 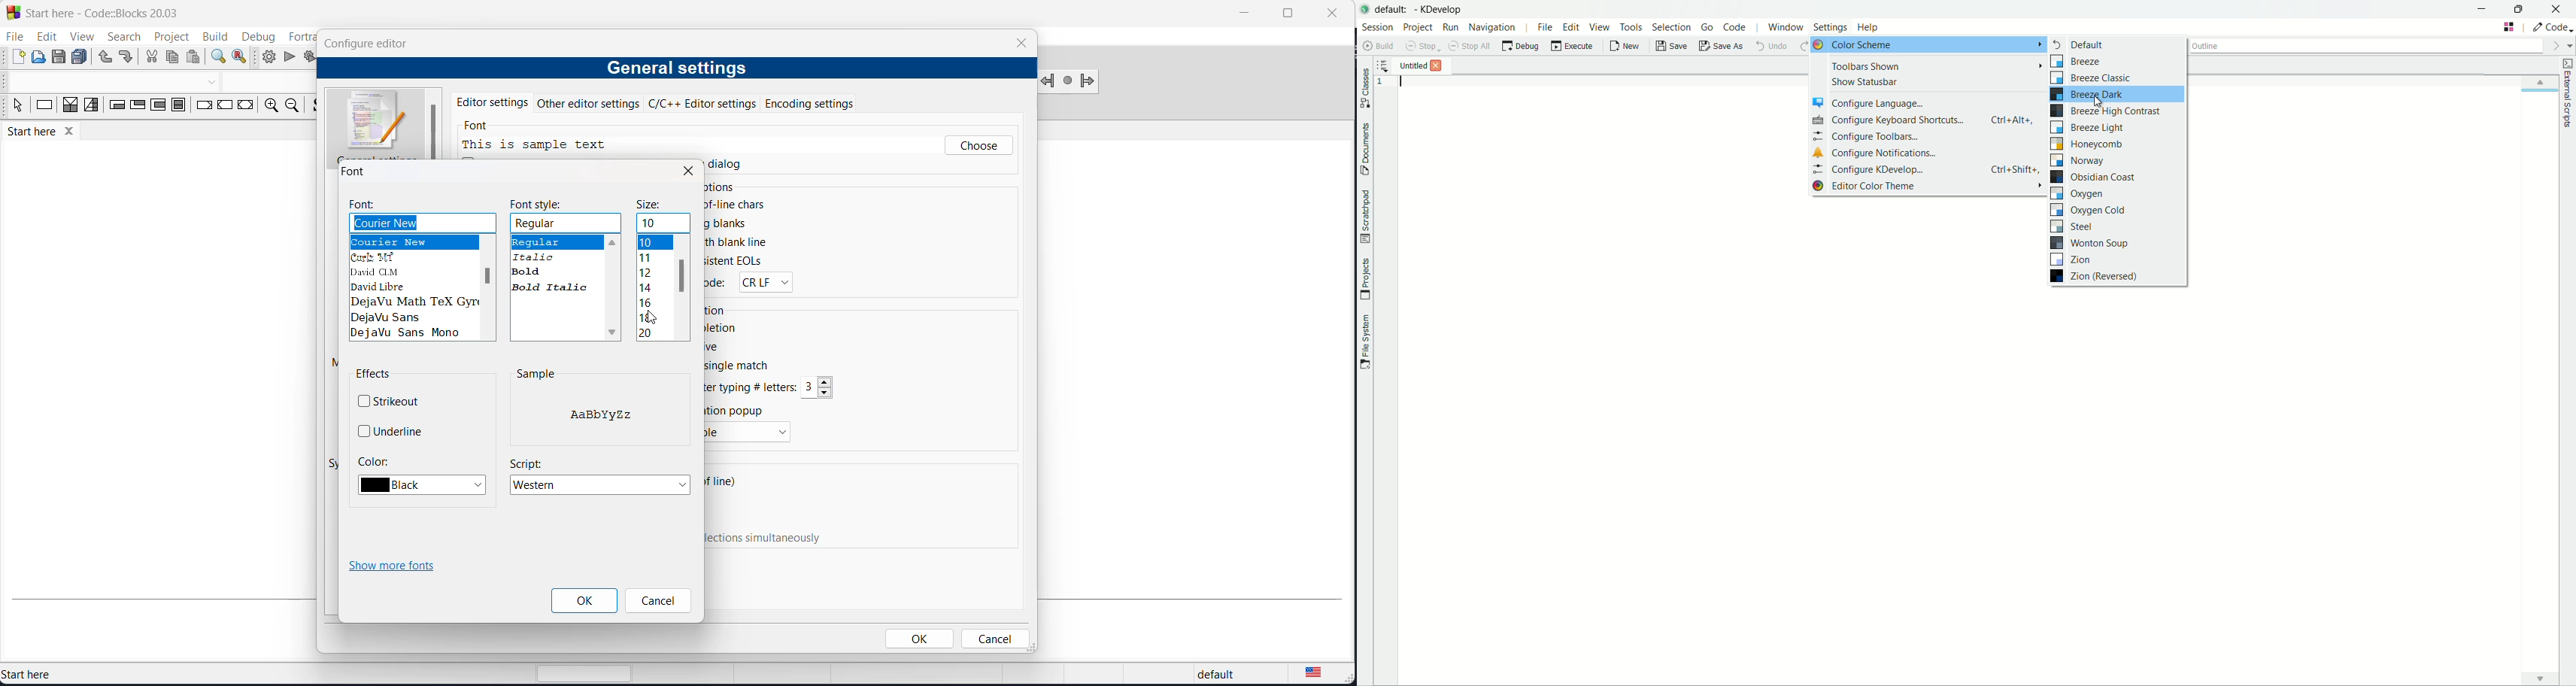 I want to click on workspace, so click(x=1983, y=480).